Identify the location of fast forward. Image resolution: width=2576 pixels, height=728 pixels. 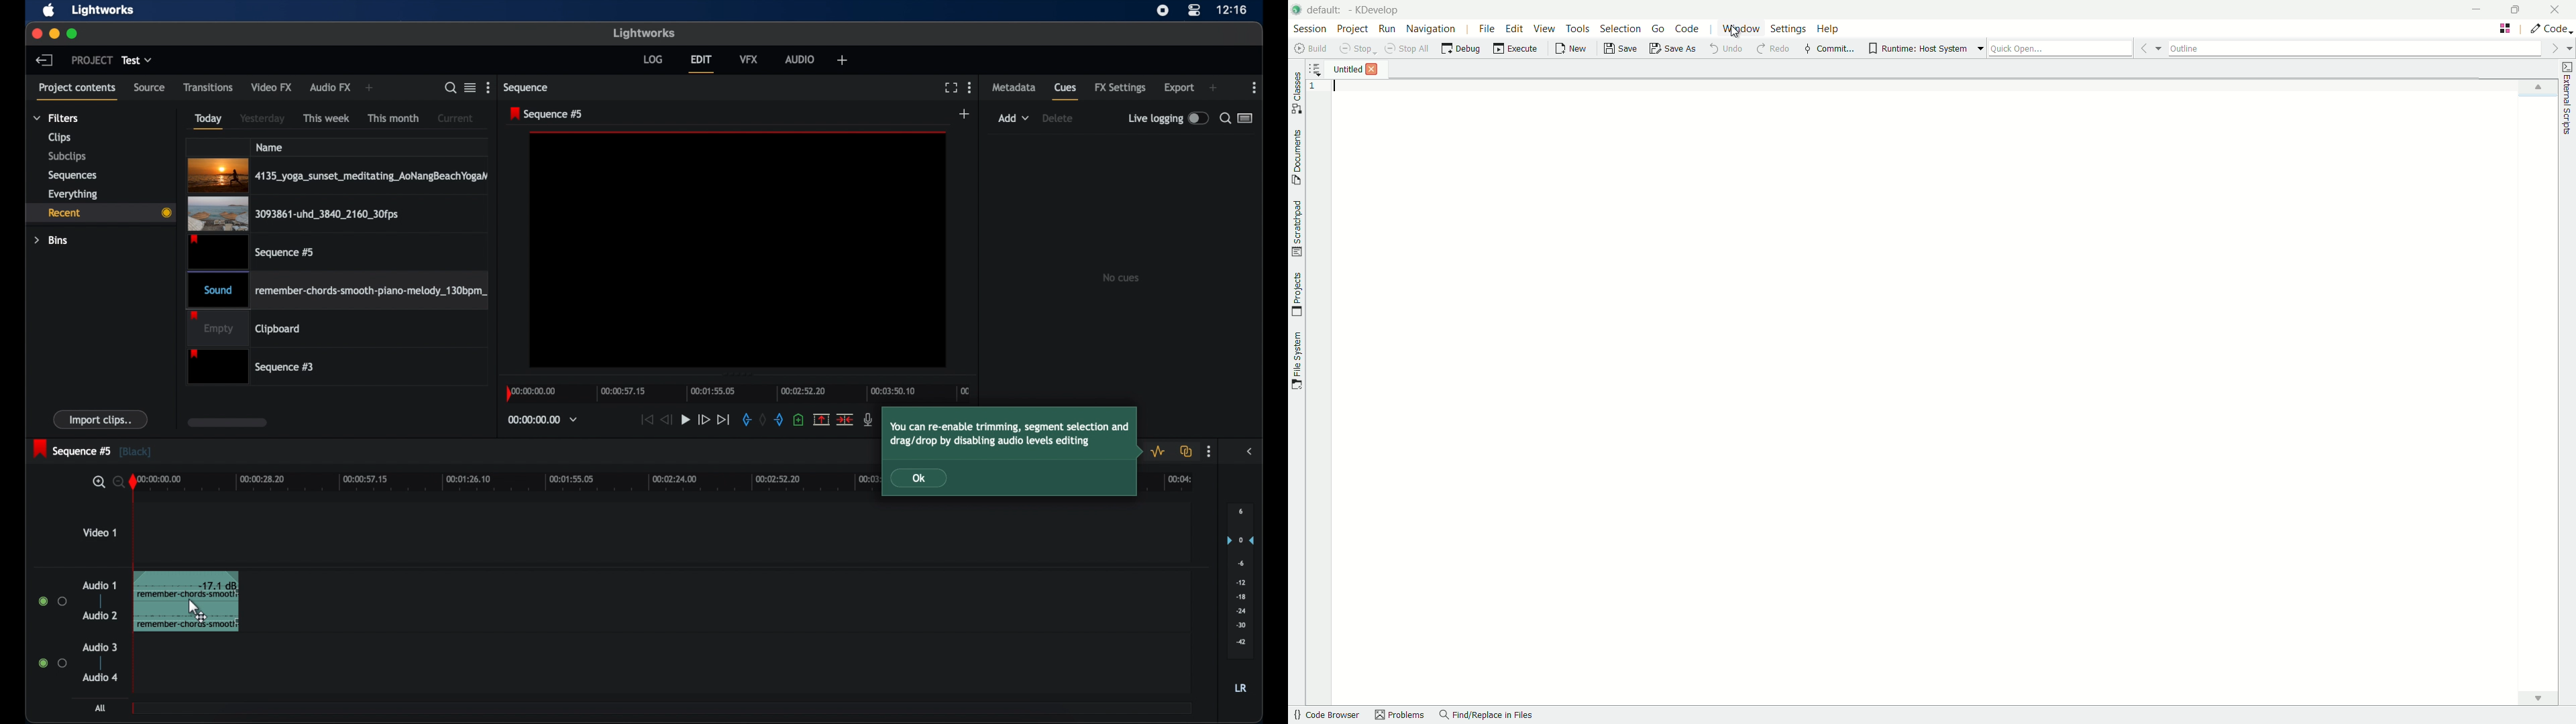
(704, 420).